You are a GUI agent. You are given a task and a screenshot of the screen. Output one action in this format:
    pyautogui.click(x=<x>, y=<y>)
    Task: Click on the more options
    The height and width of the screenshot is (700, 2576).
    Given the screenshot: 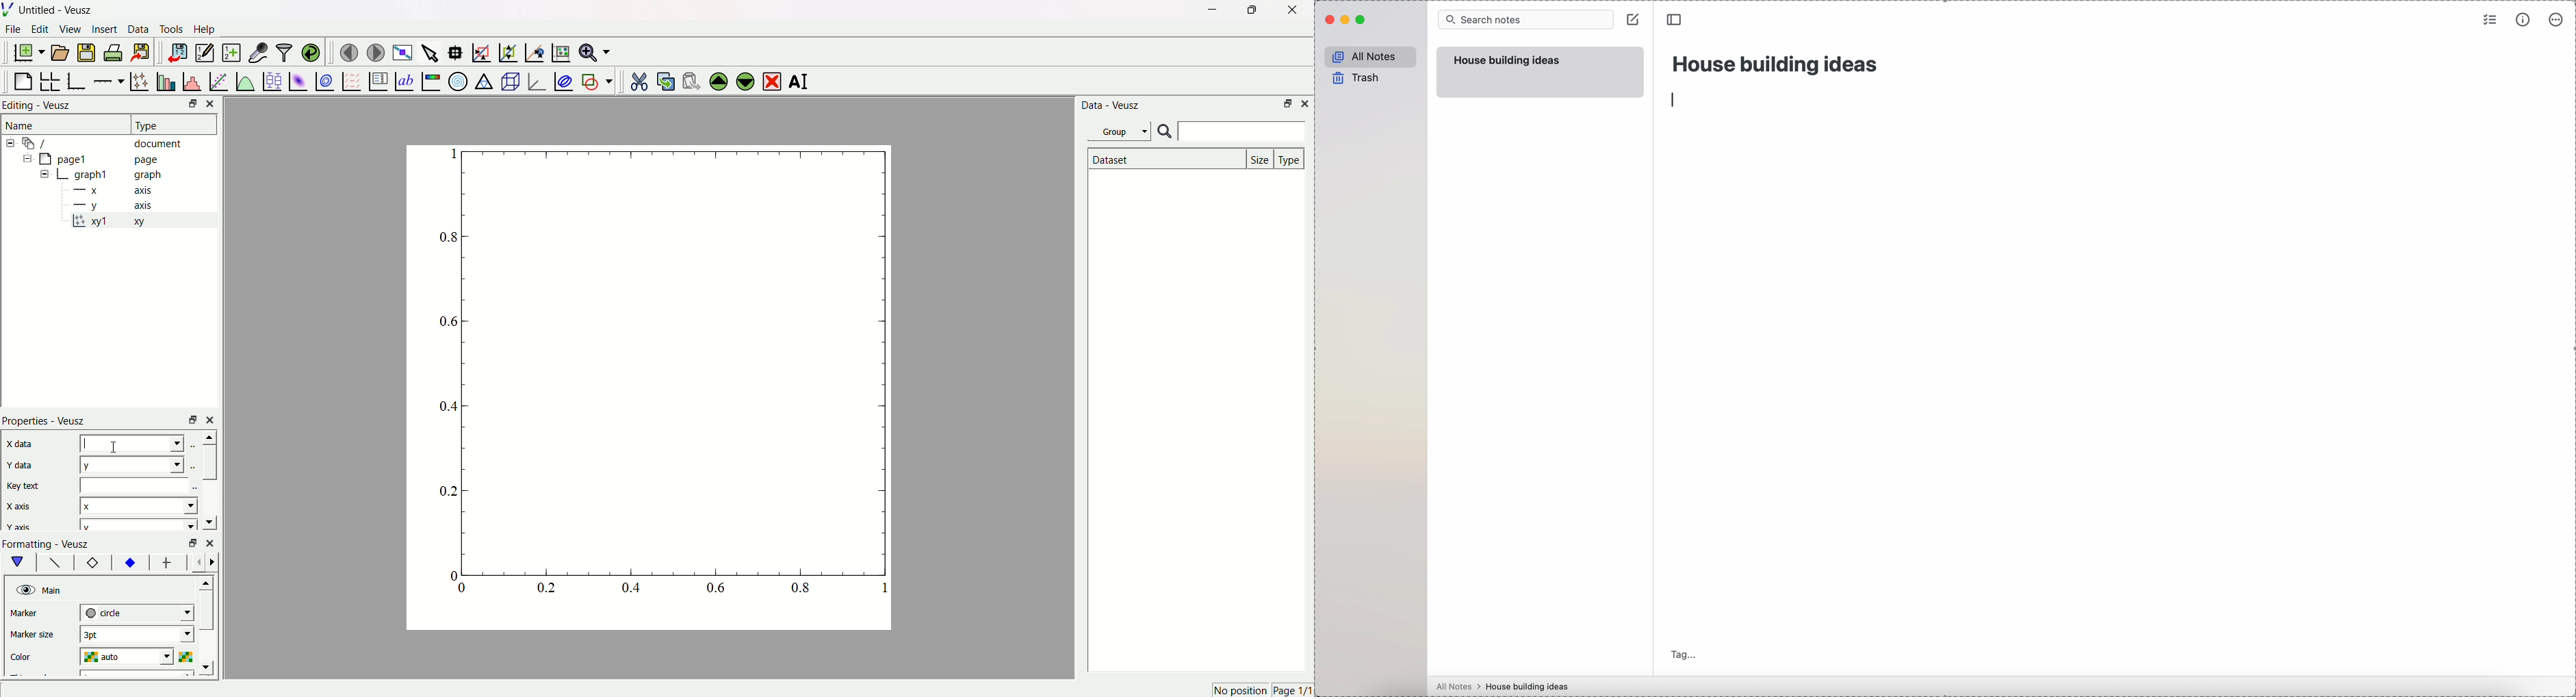 What is the action you would take?
    pyautogui.click(x=2558, y=20)
    